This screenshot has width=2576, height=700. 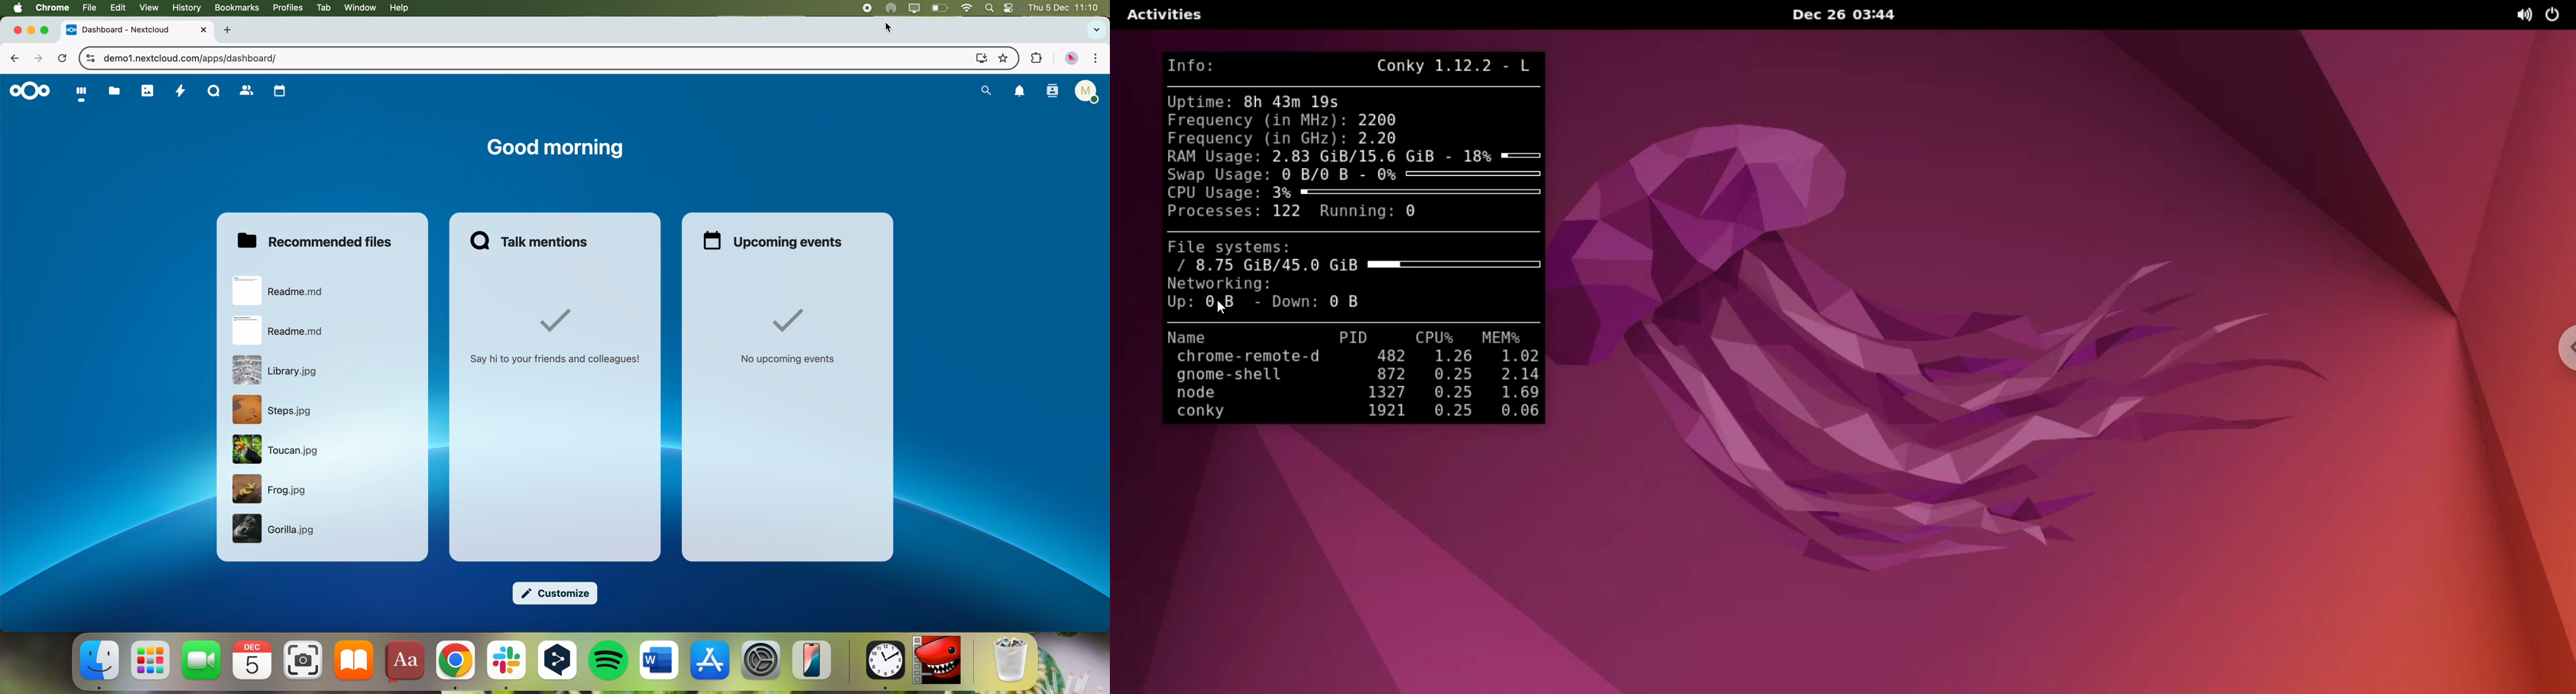 I want to click on Word, so click(x=660, y=661).